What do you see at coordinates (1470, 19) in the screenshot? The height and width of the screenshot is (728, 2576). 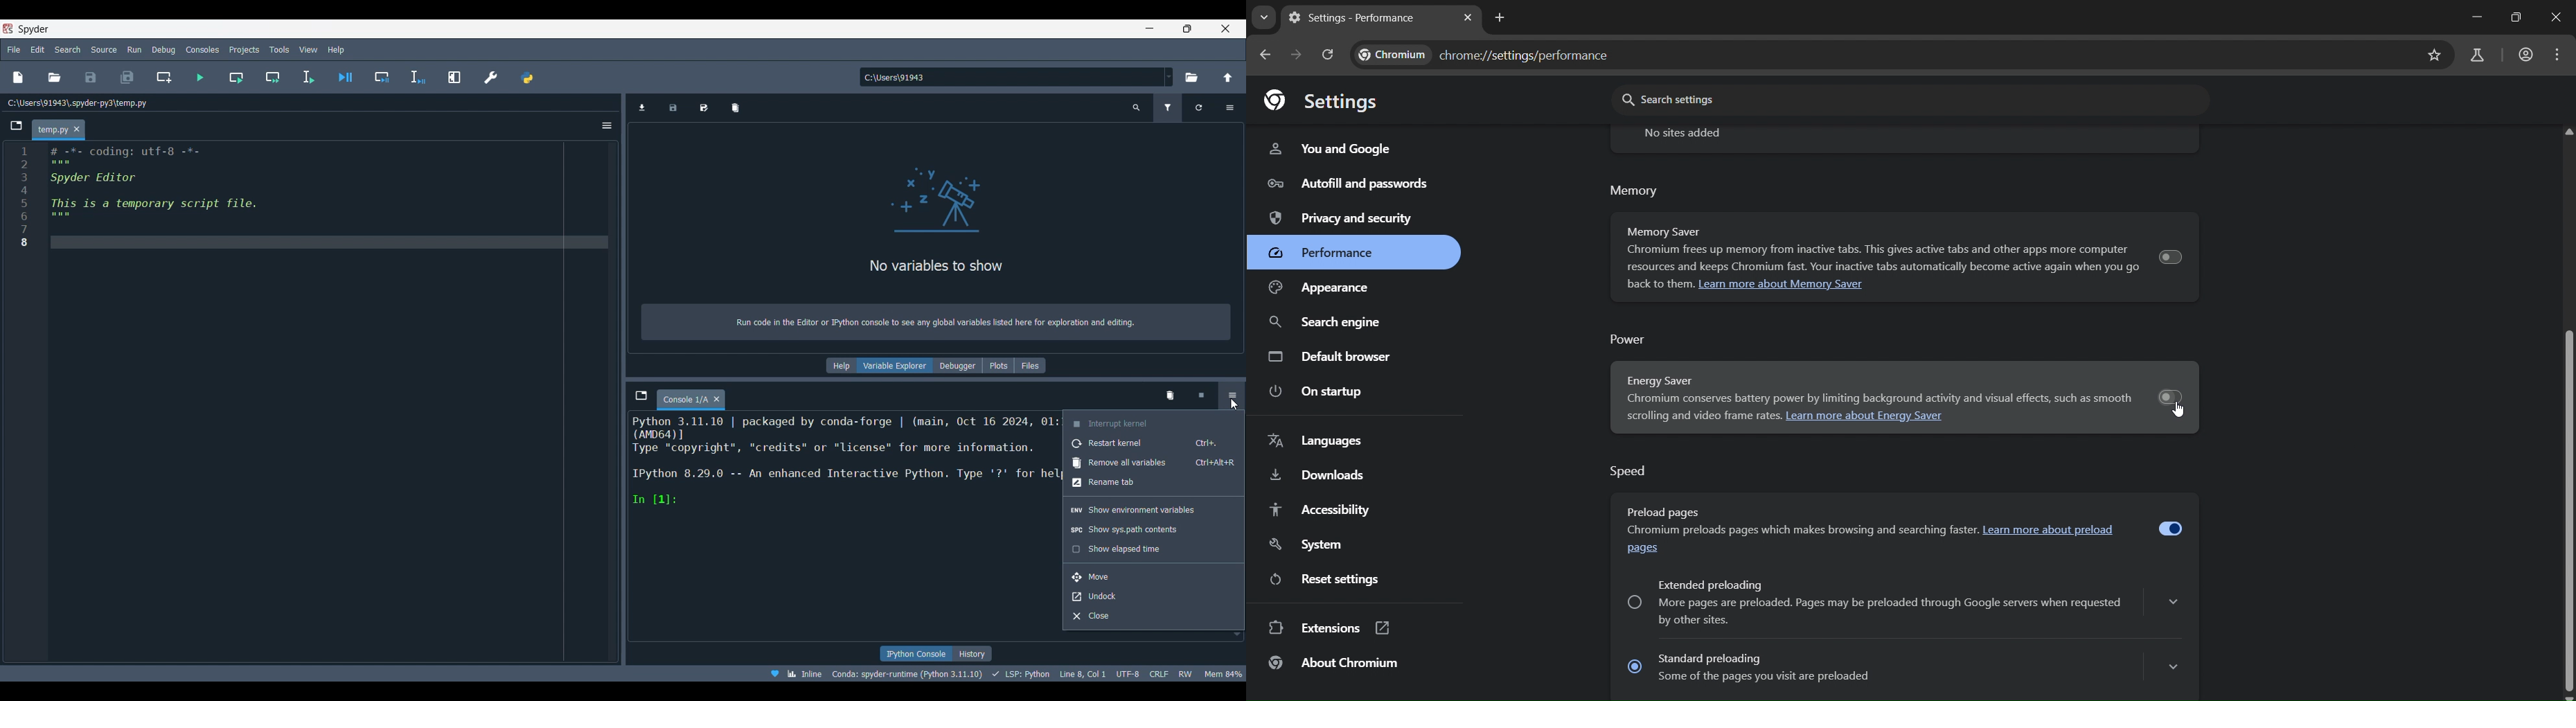 I see `close tab` at bounding box center [1470, 19].